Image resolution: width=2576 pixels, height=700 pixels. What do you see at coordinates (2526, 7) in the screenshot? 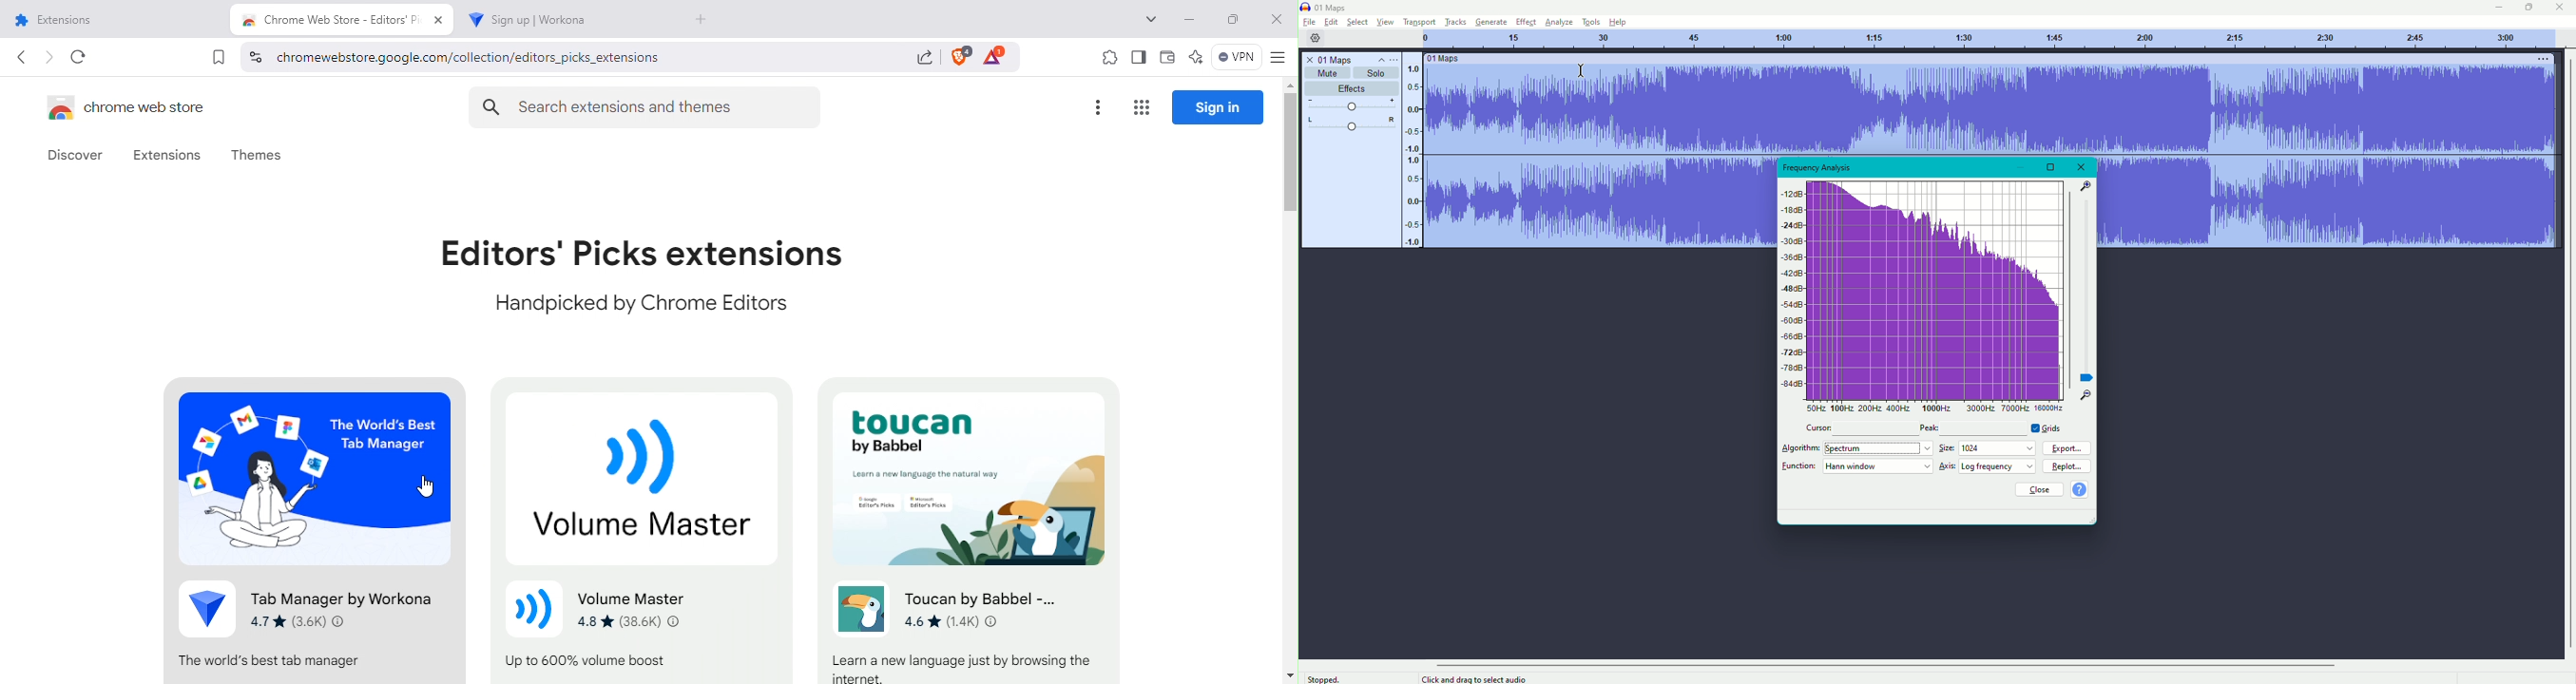
I see `Restore` at bounding box center [2526, 7].